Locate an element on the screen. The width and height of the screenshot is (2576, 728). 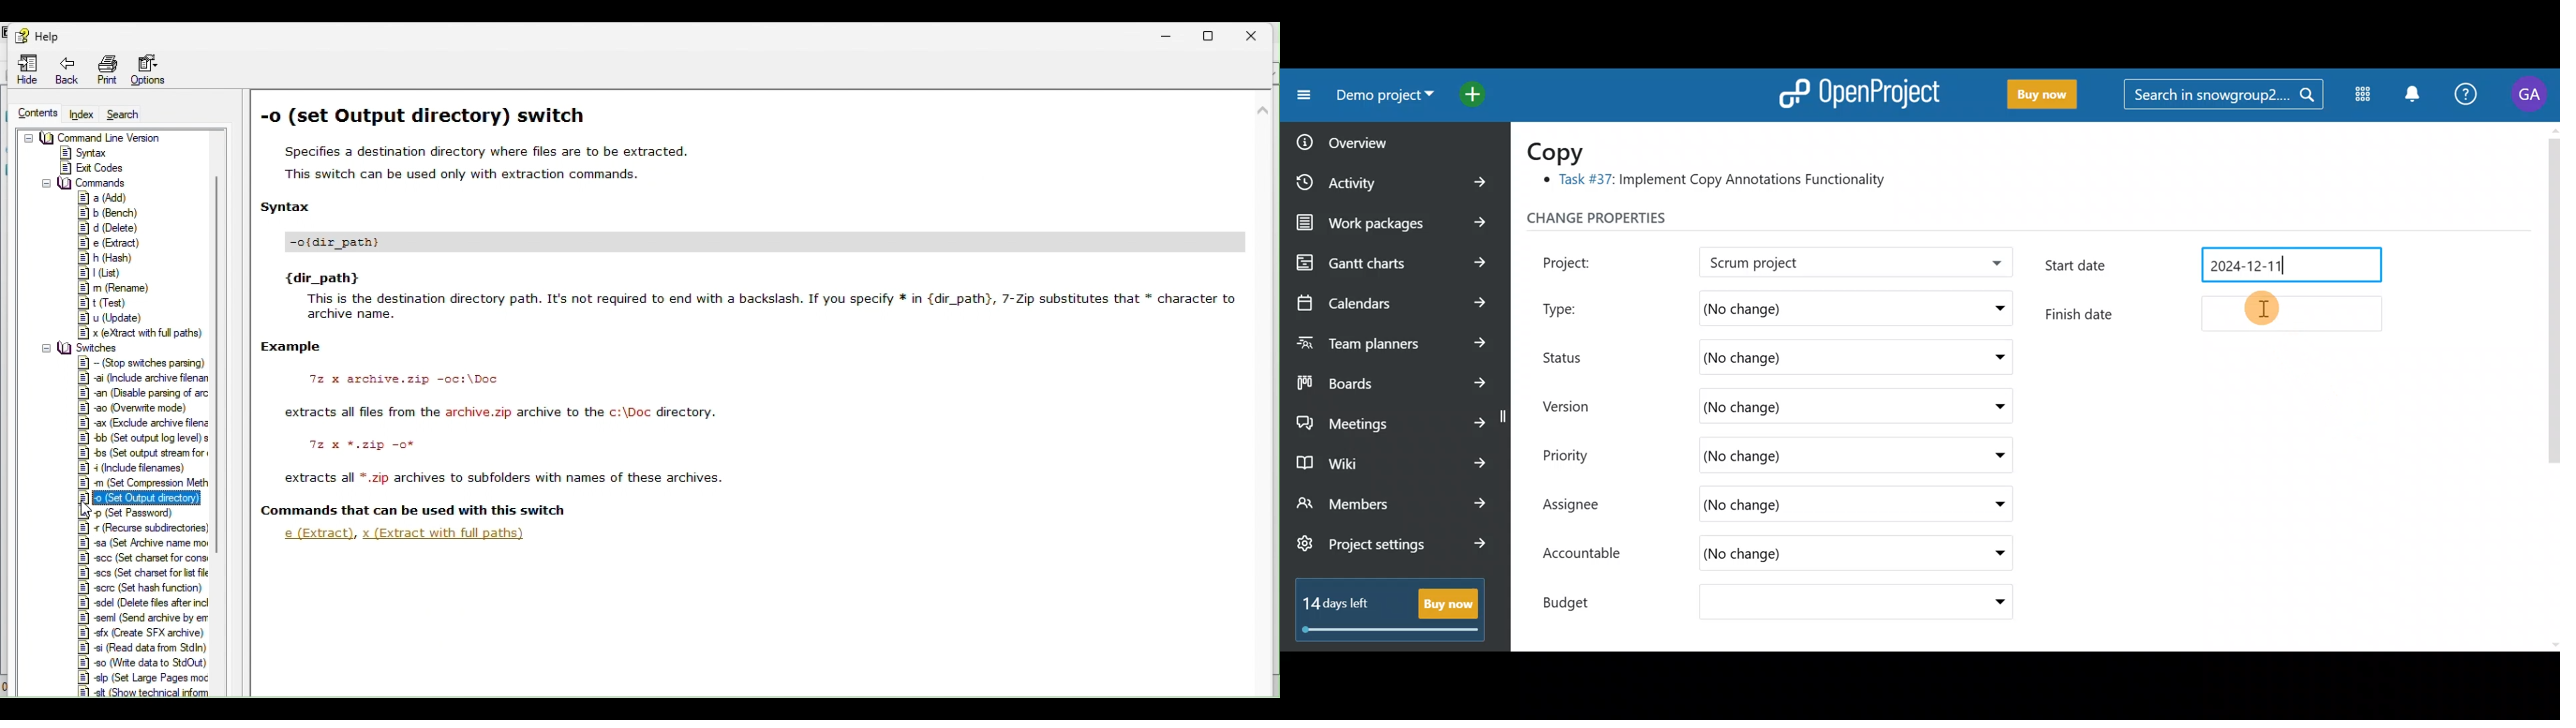
OpenProject is located at coordinates (1857, 91).